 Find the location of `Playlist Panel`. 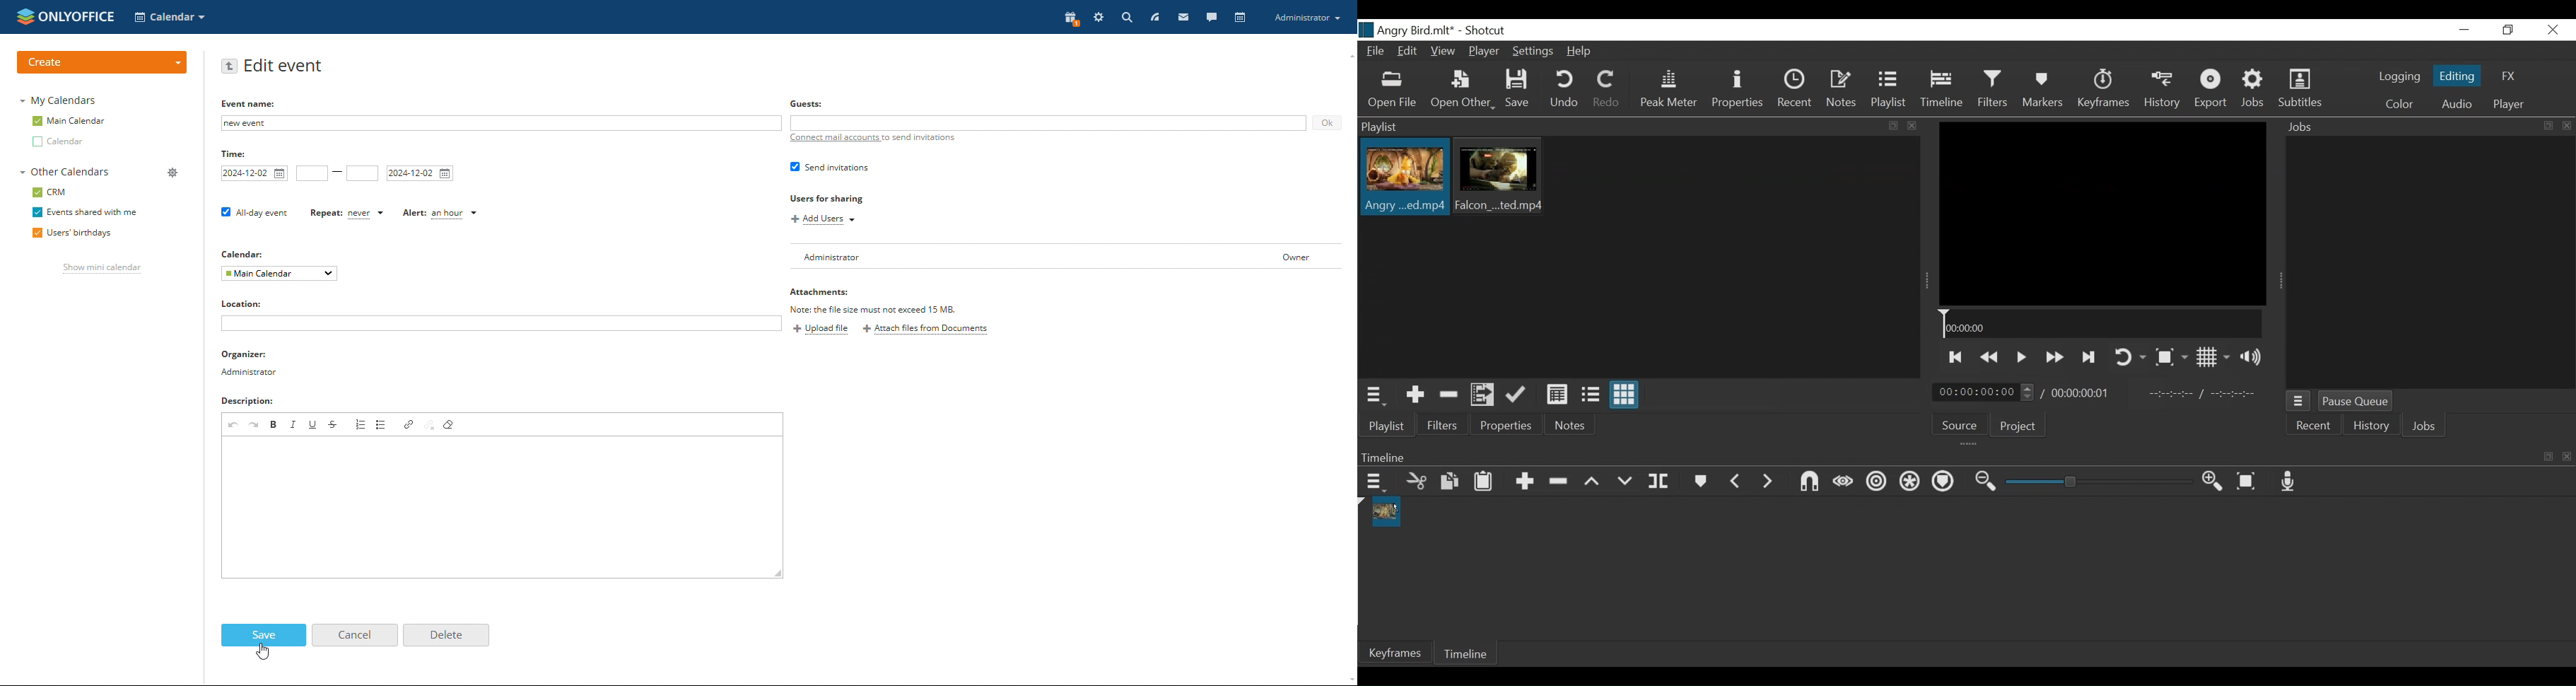

Playlist Panel is located at coordinates (1640, 127).